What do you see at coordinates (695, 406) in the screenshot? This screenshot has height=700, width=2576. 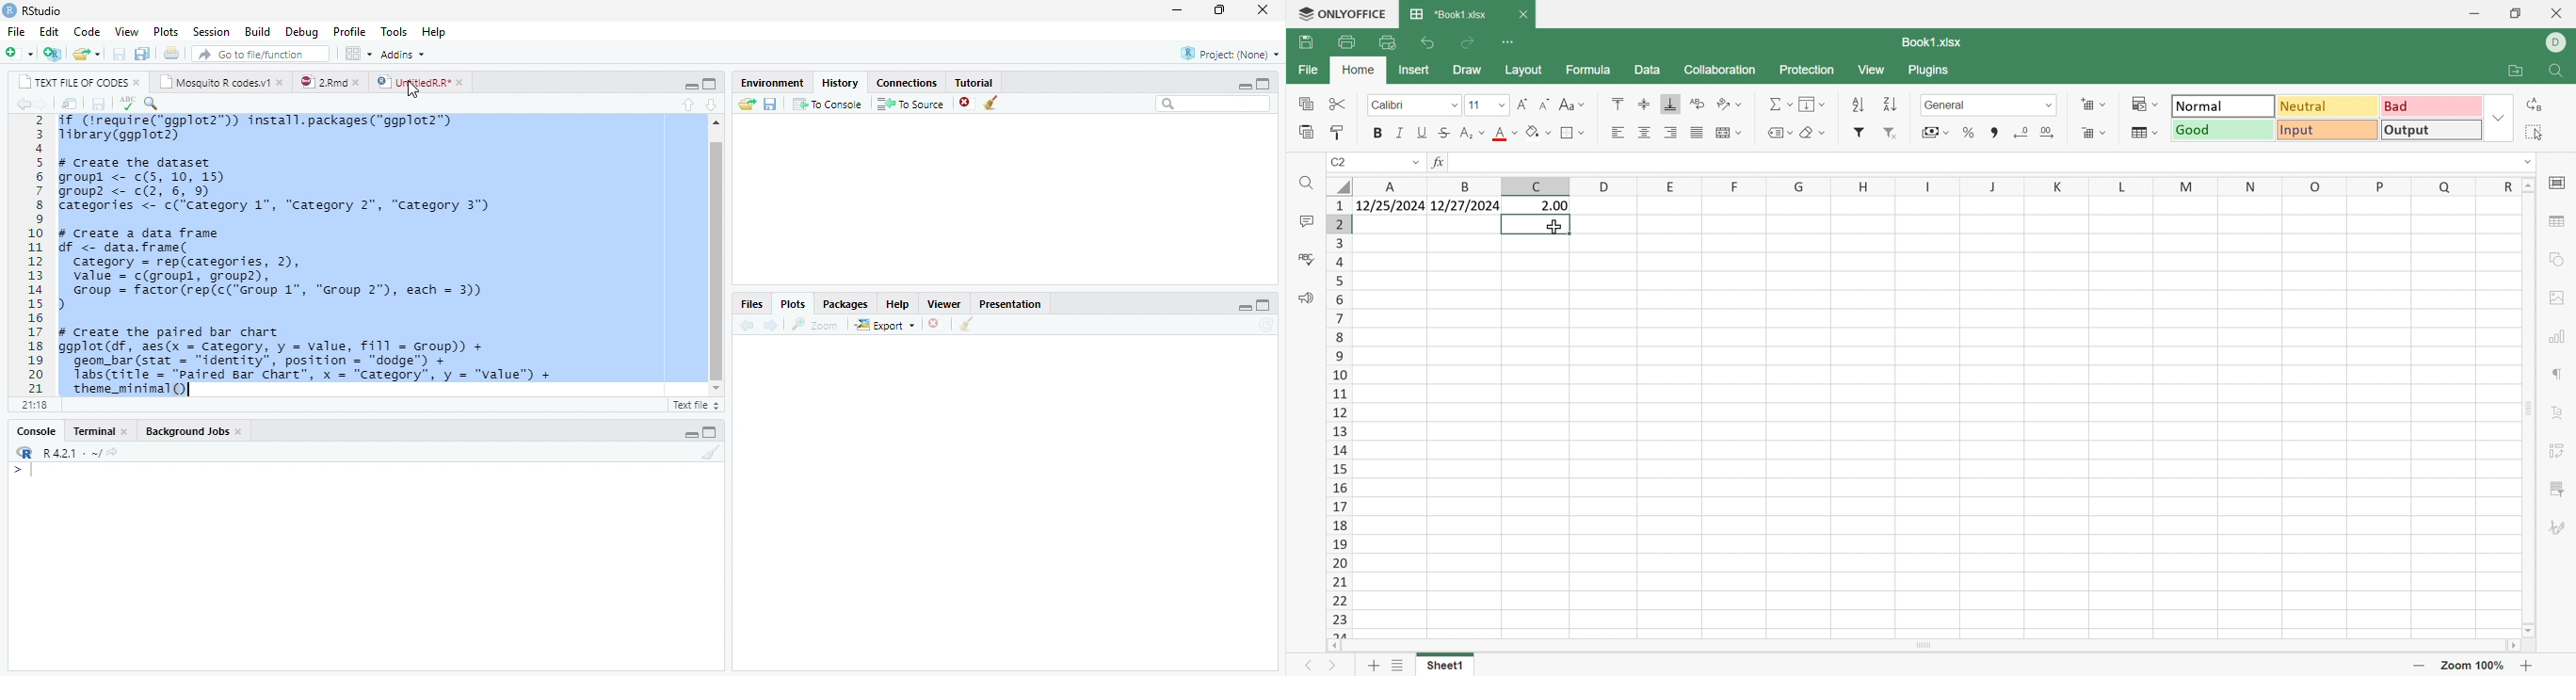 I see `Rscript` at bounding box center [695, 406].